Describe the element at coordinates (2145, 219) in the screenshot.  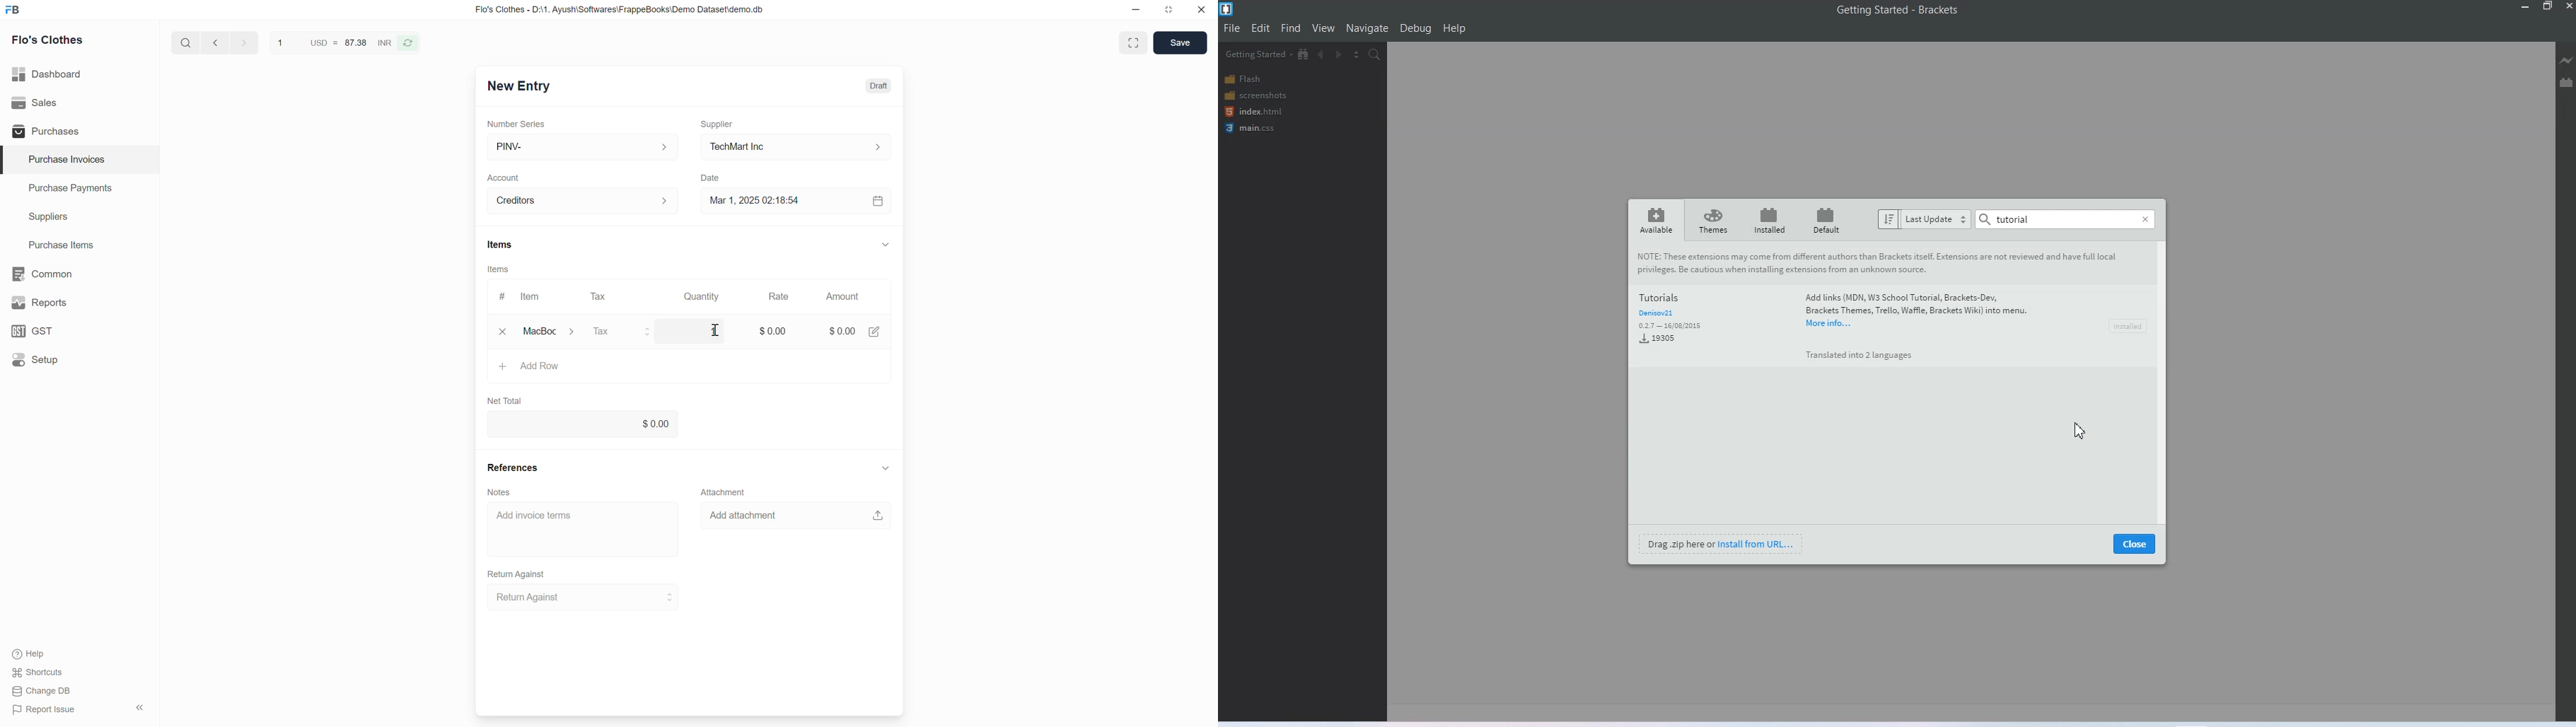
I see `Close` at that location.